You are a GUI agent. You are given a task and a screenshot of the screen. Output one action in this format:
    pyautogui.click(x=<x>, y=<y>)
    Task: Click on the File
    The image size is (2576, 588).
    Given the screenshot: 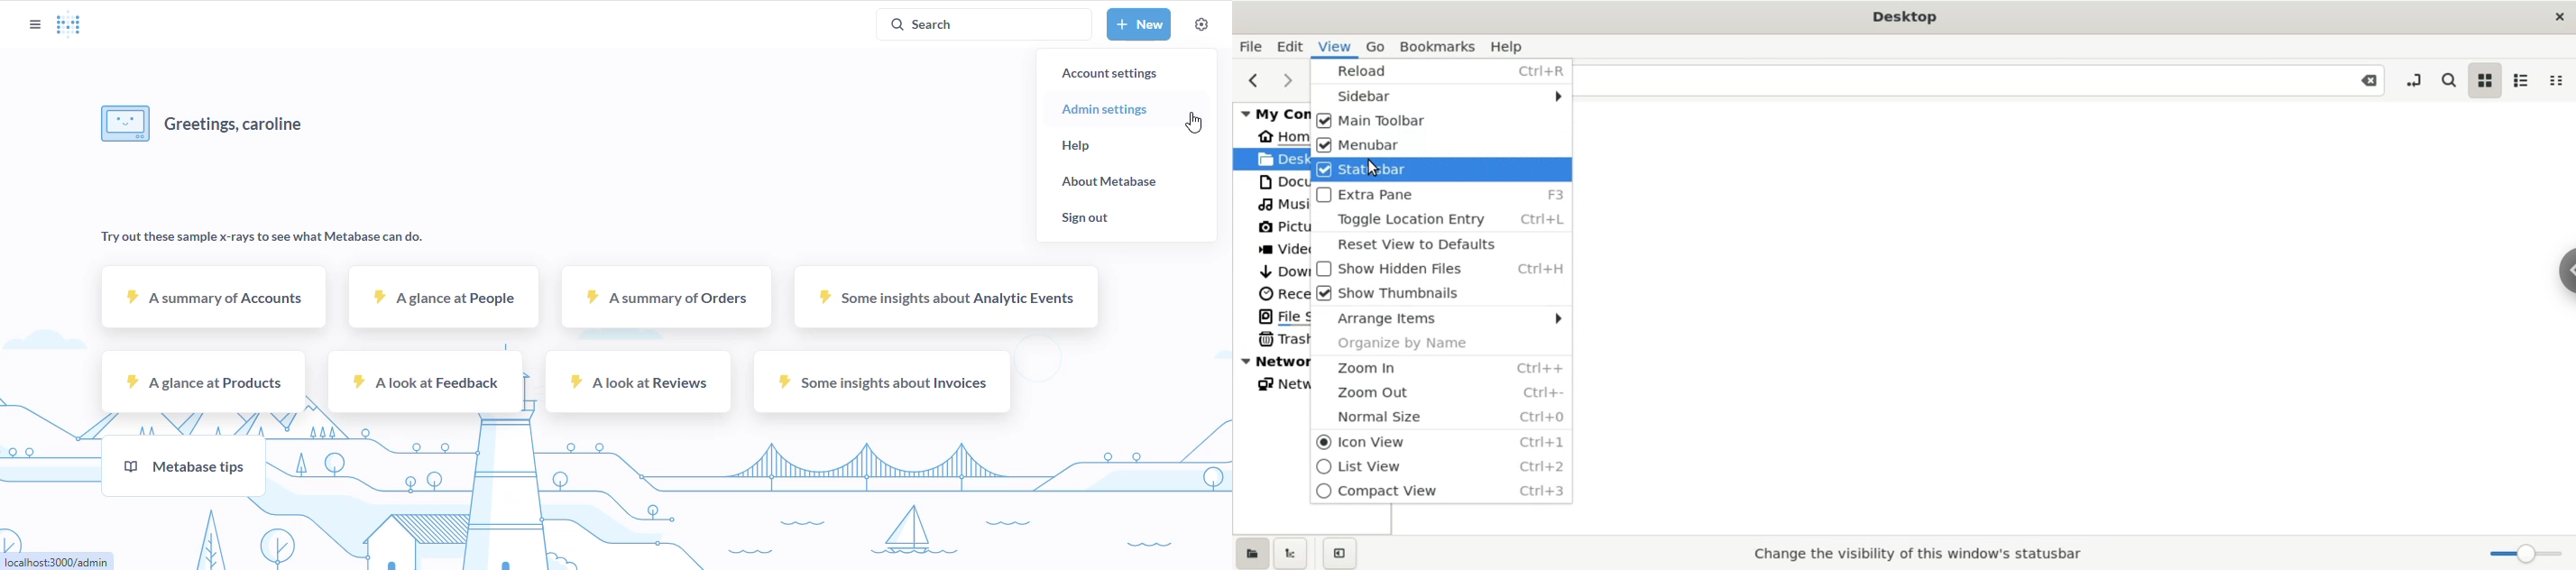 What is the action you would take?
    pyautogui.click(x=1249, y=47)
    